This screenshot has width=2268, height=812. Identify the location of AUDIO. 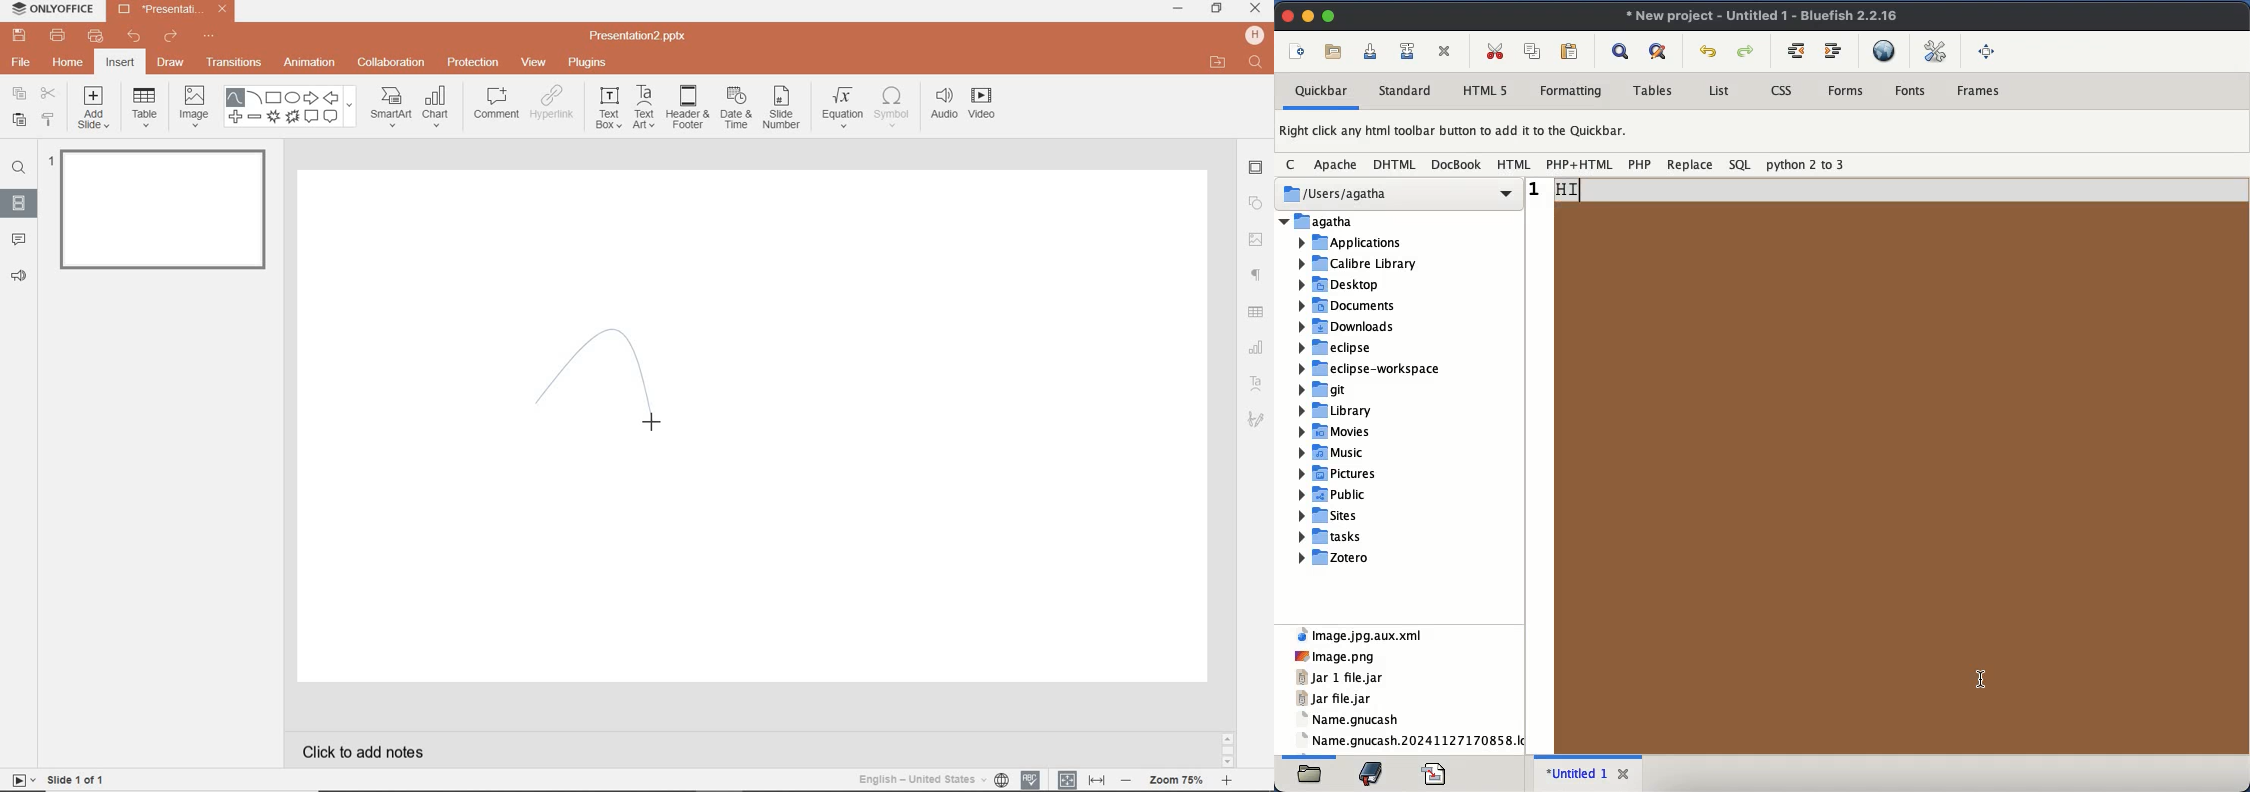
(945, 104).